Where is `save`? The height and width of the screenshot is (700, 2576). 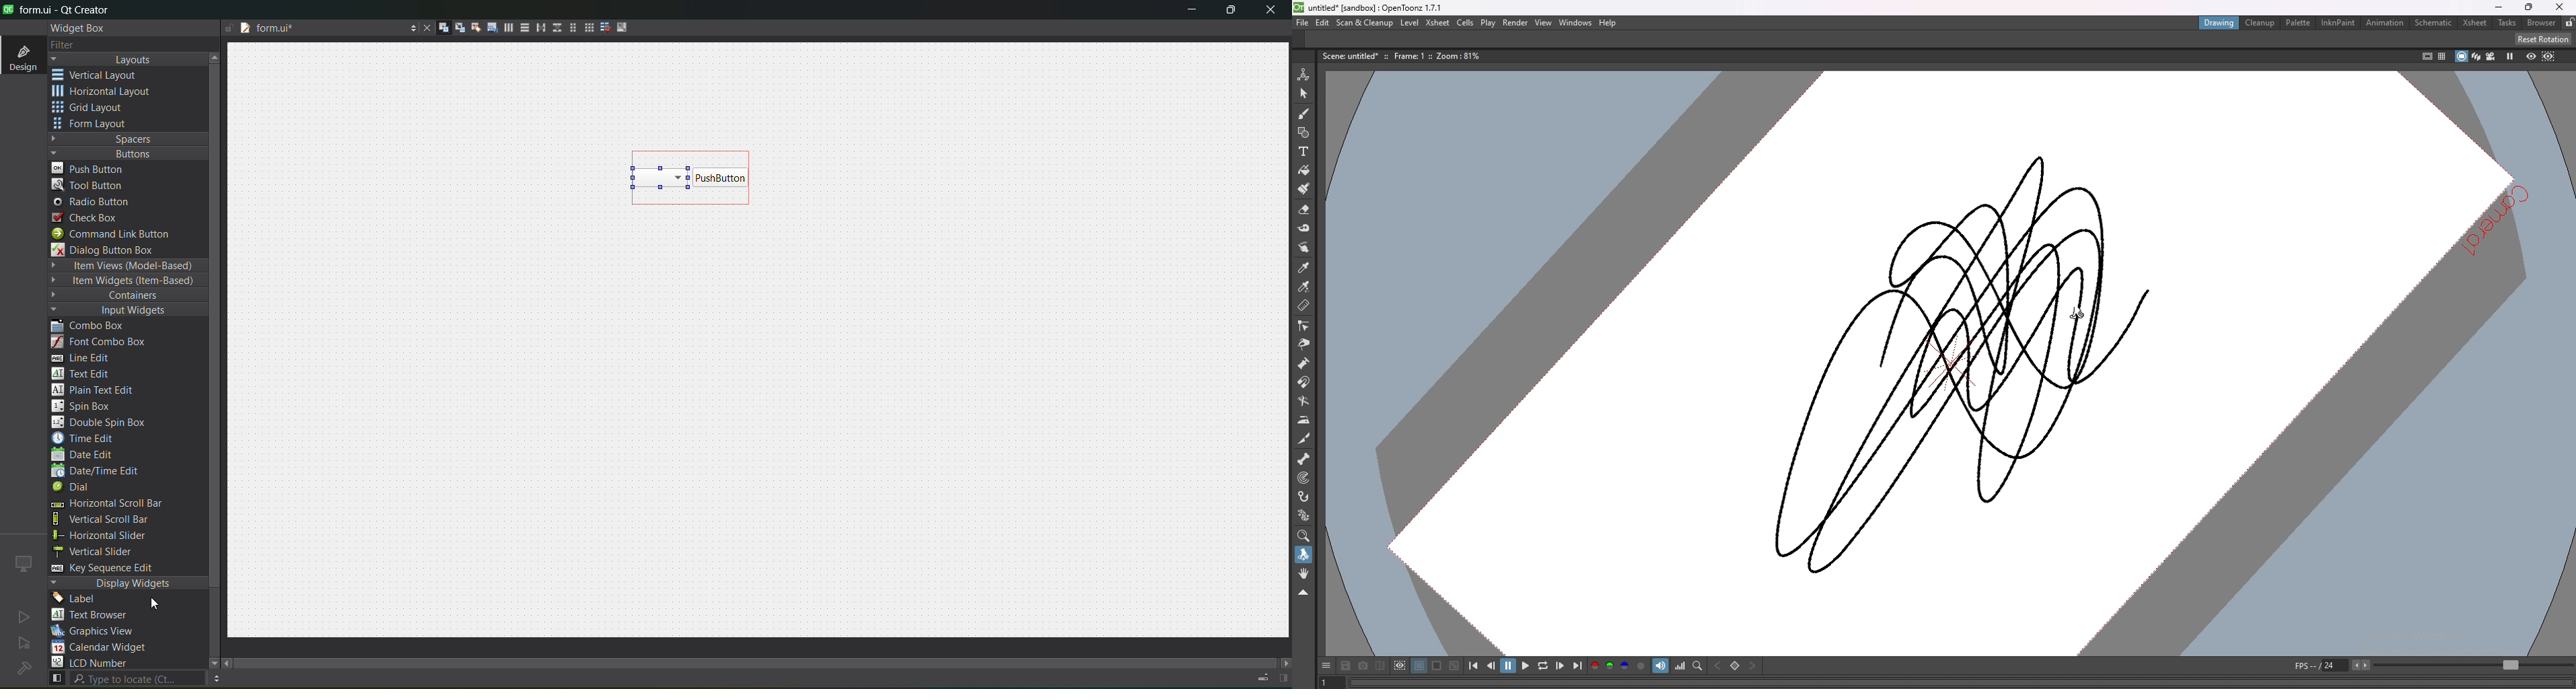
save is located at coordinates (1345, 666).